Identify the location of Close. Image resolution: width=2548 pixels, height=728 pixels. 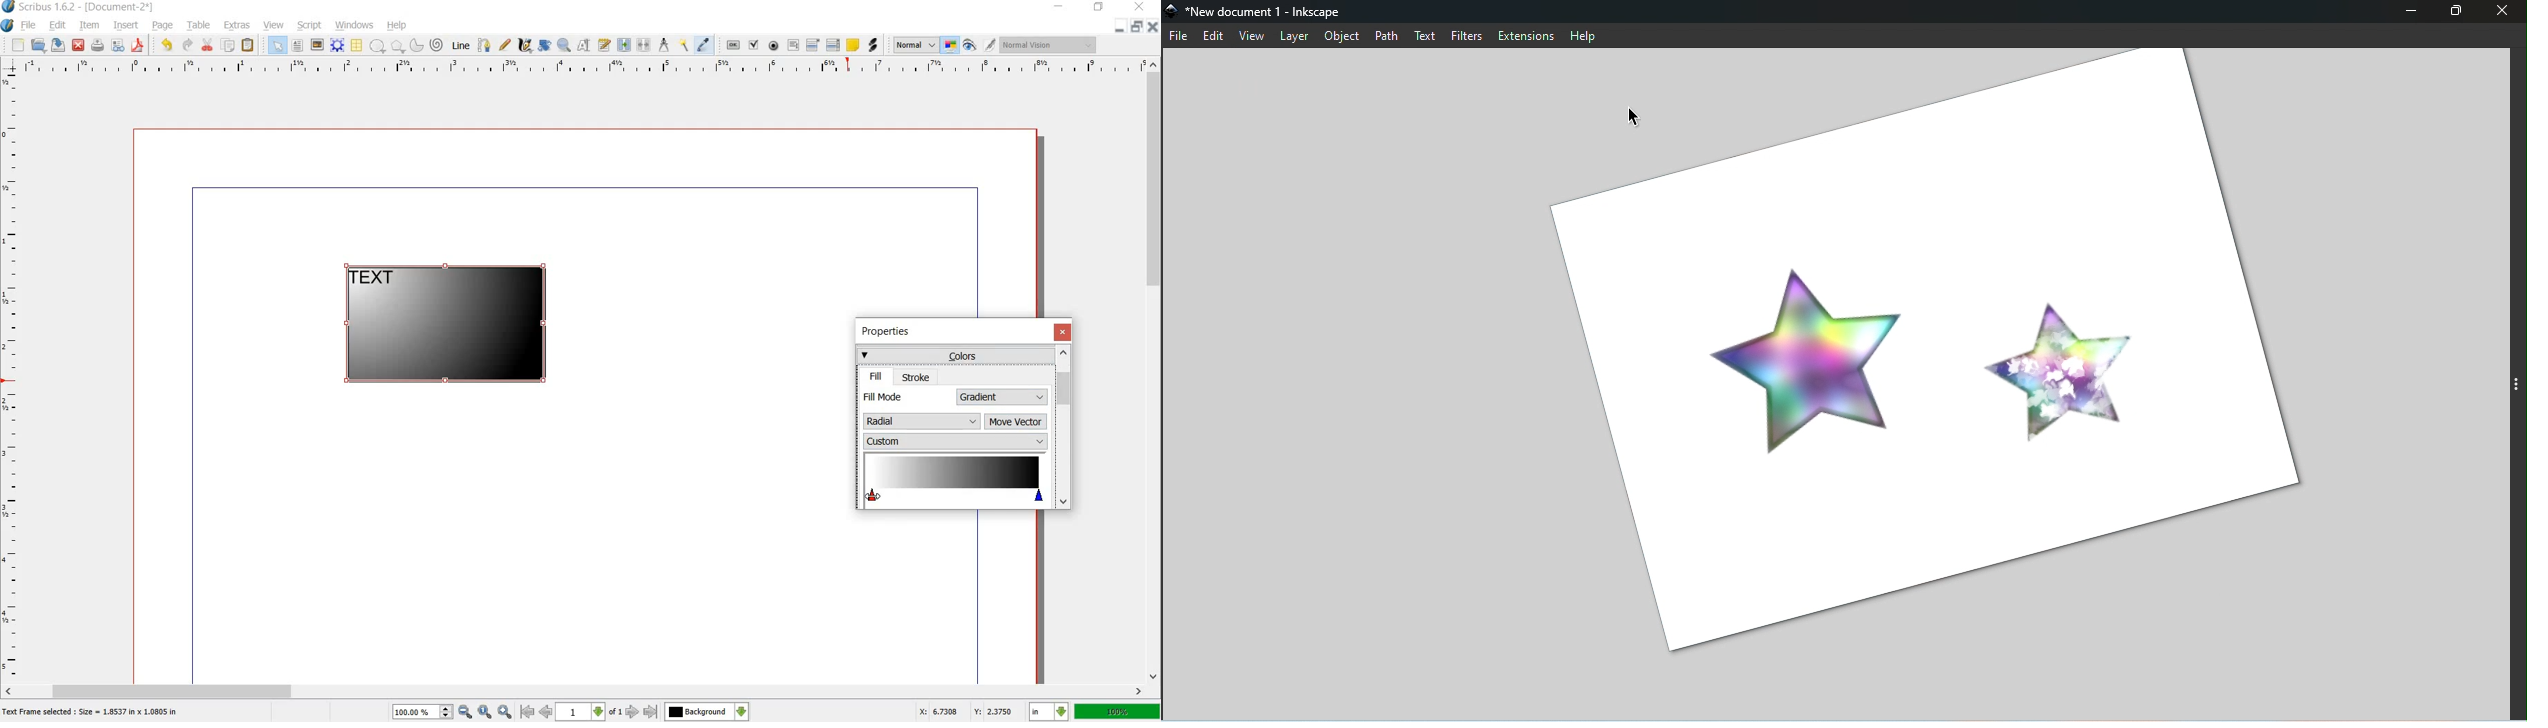
(2504, 13).